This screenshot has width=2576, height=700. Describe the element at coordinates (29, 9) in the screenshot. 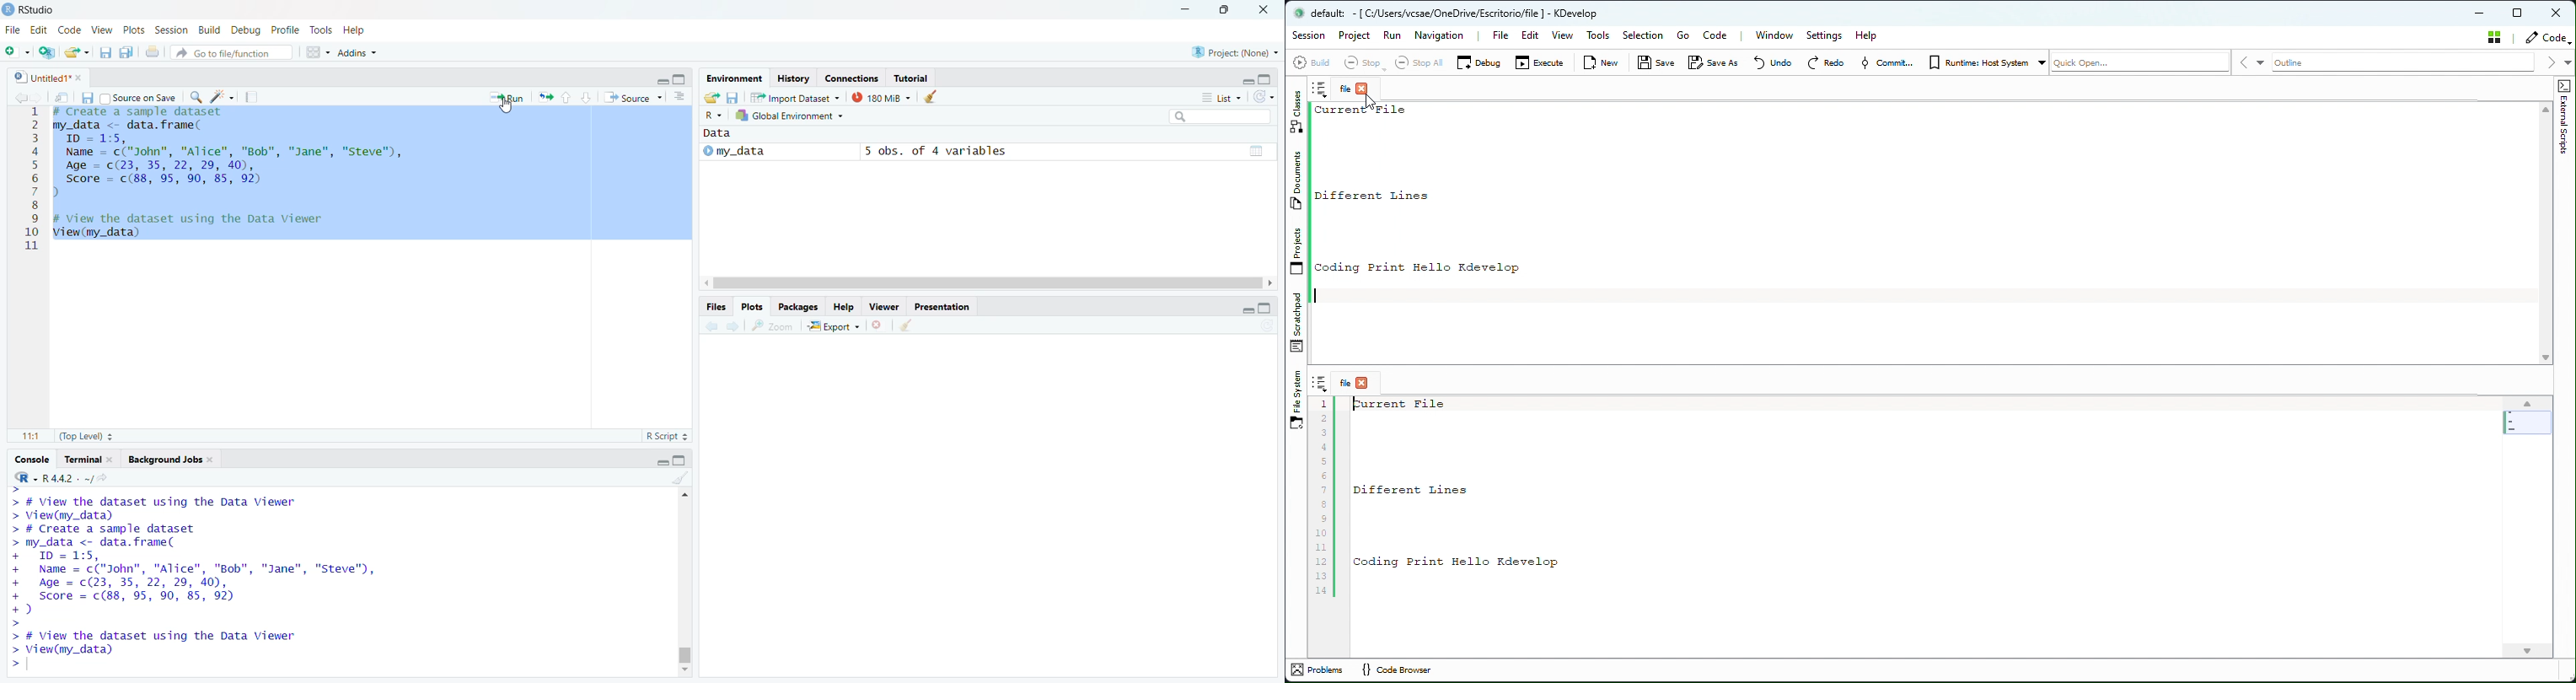

I see `Rstudio` at that location.